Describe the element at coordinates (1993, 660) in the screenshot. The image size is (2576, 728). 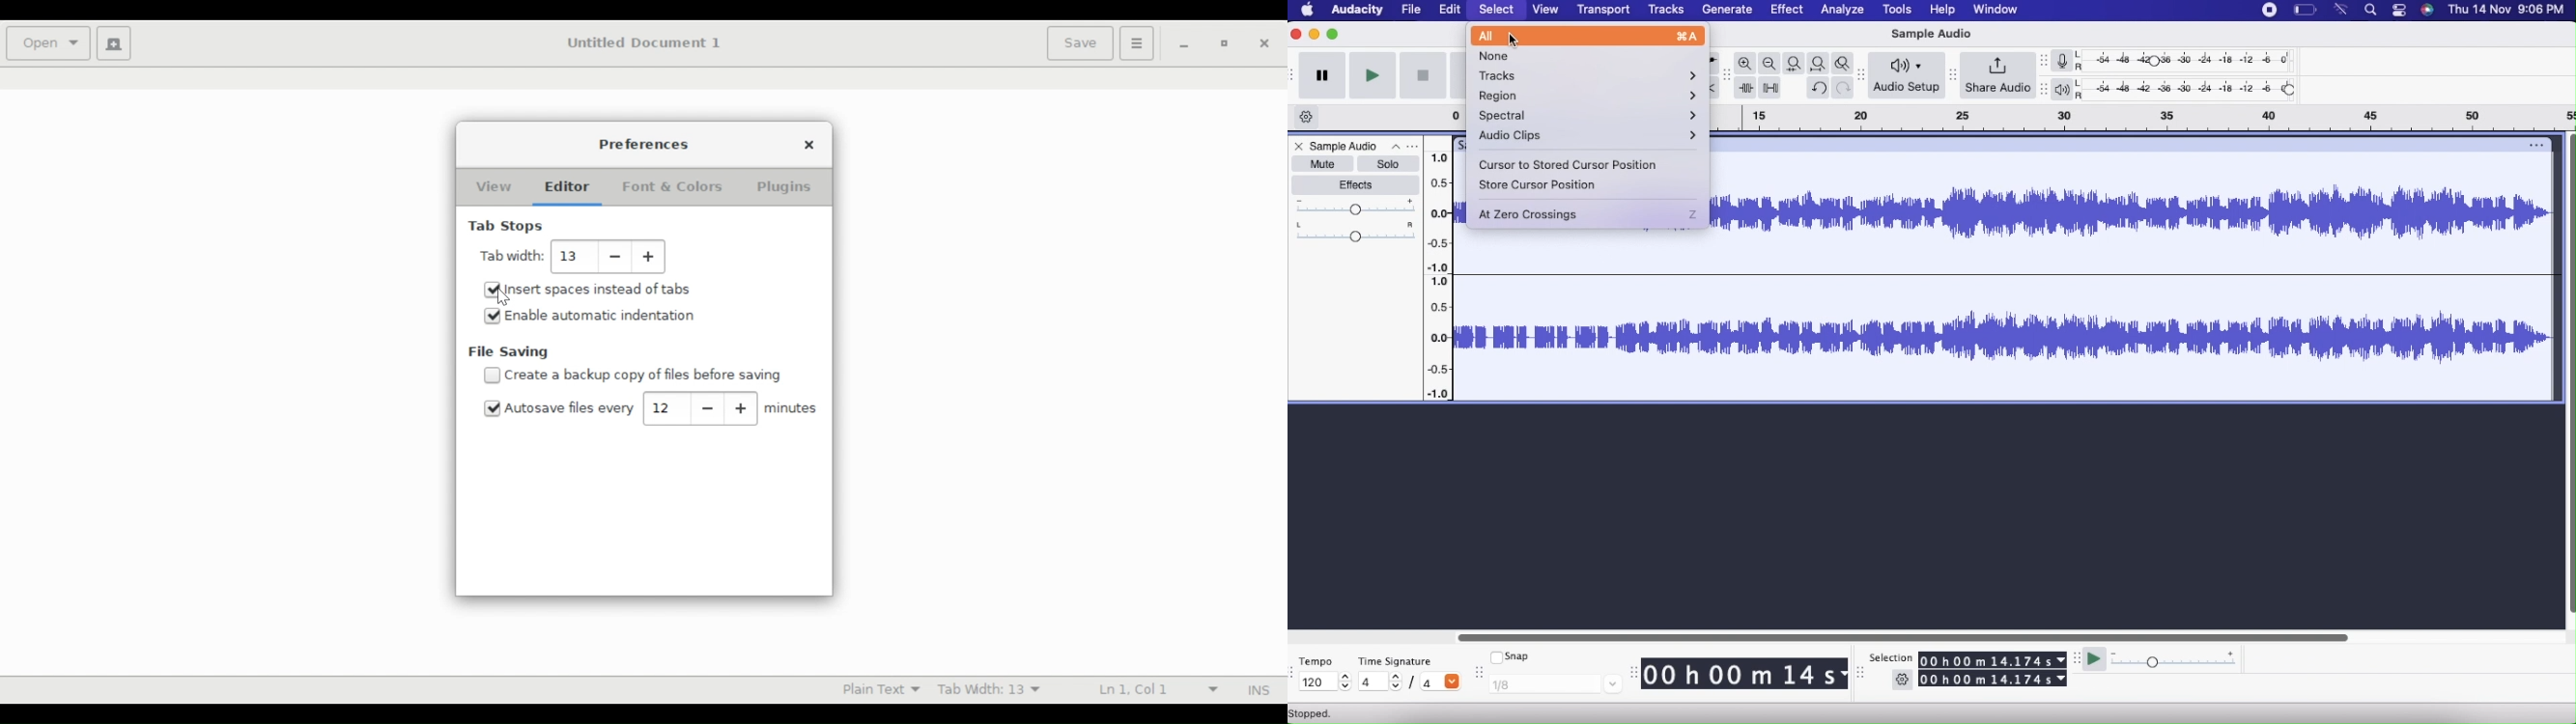
I see `00 h 00 m 14.174 s` at that location.